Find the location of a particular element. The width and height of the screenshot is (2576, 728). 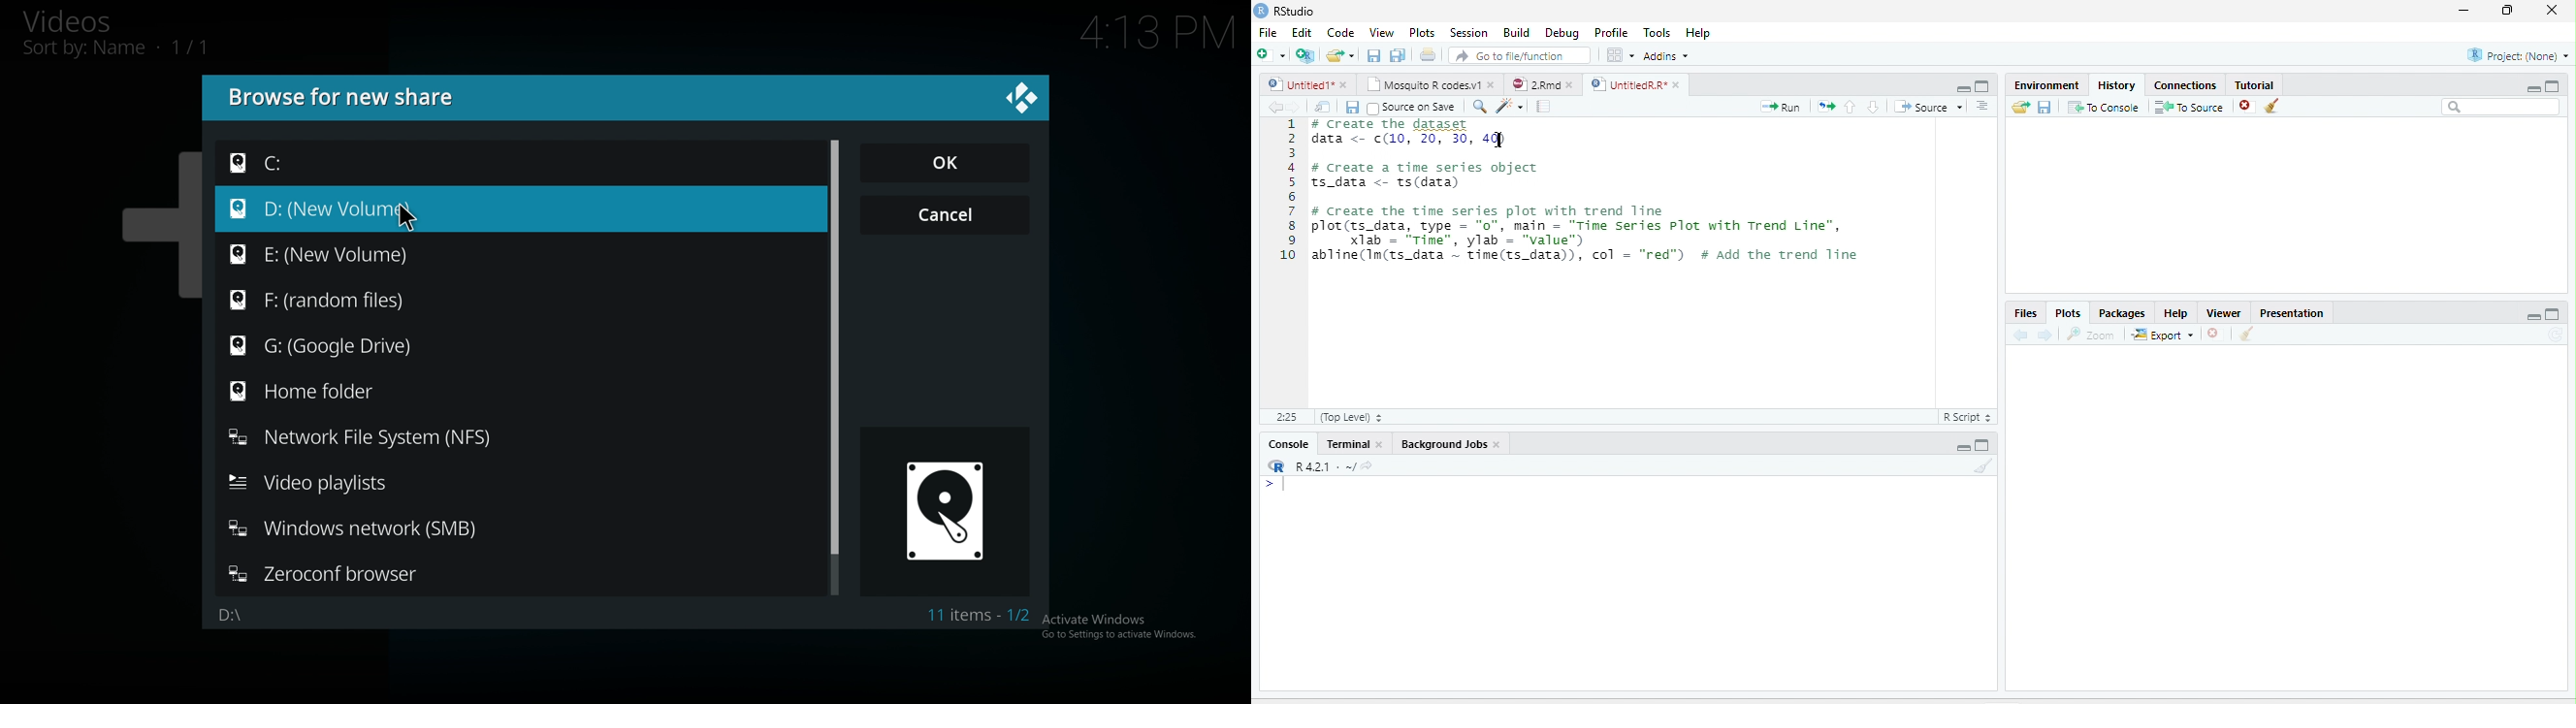

Compile Report is located at coordinates (1544, 107).